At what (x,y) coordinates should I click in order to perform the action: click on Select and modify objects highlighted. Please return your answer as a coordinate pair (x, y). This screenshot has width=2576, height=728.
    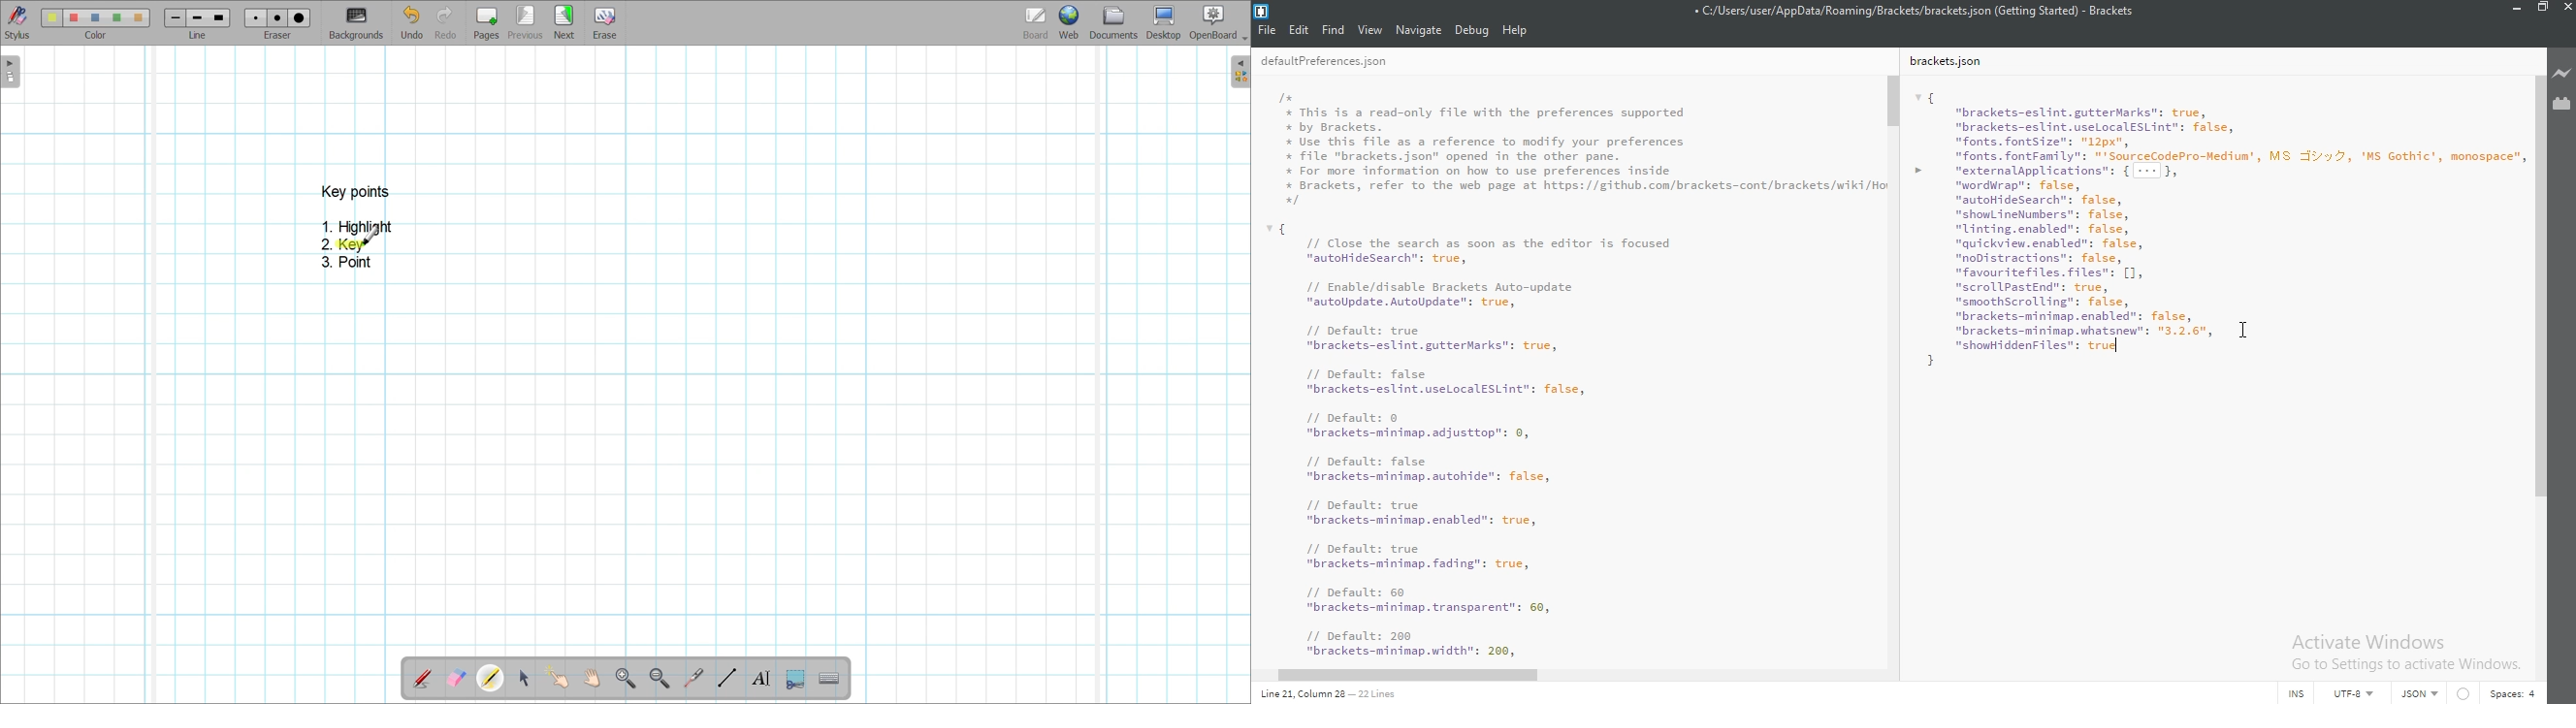
    Looking at the image, I should click on (524, 679).